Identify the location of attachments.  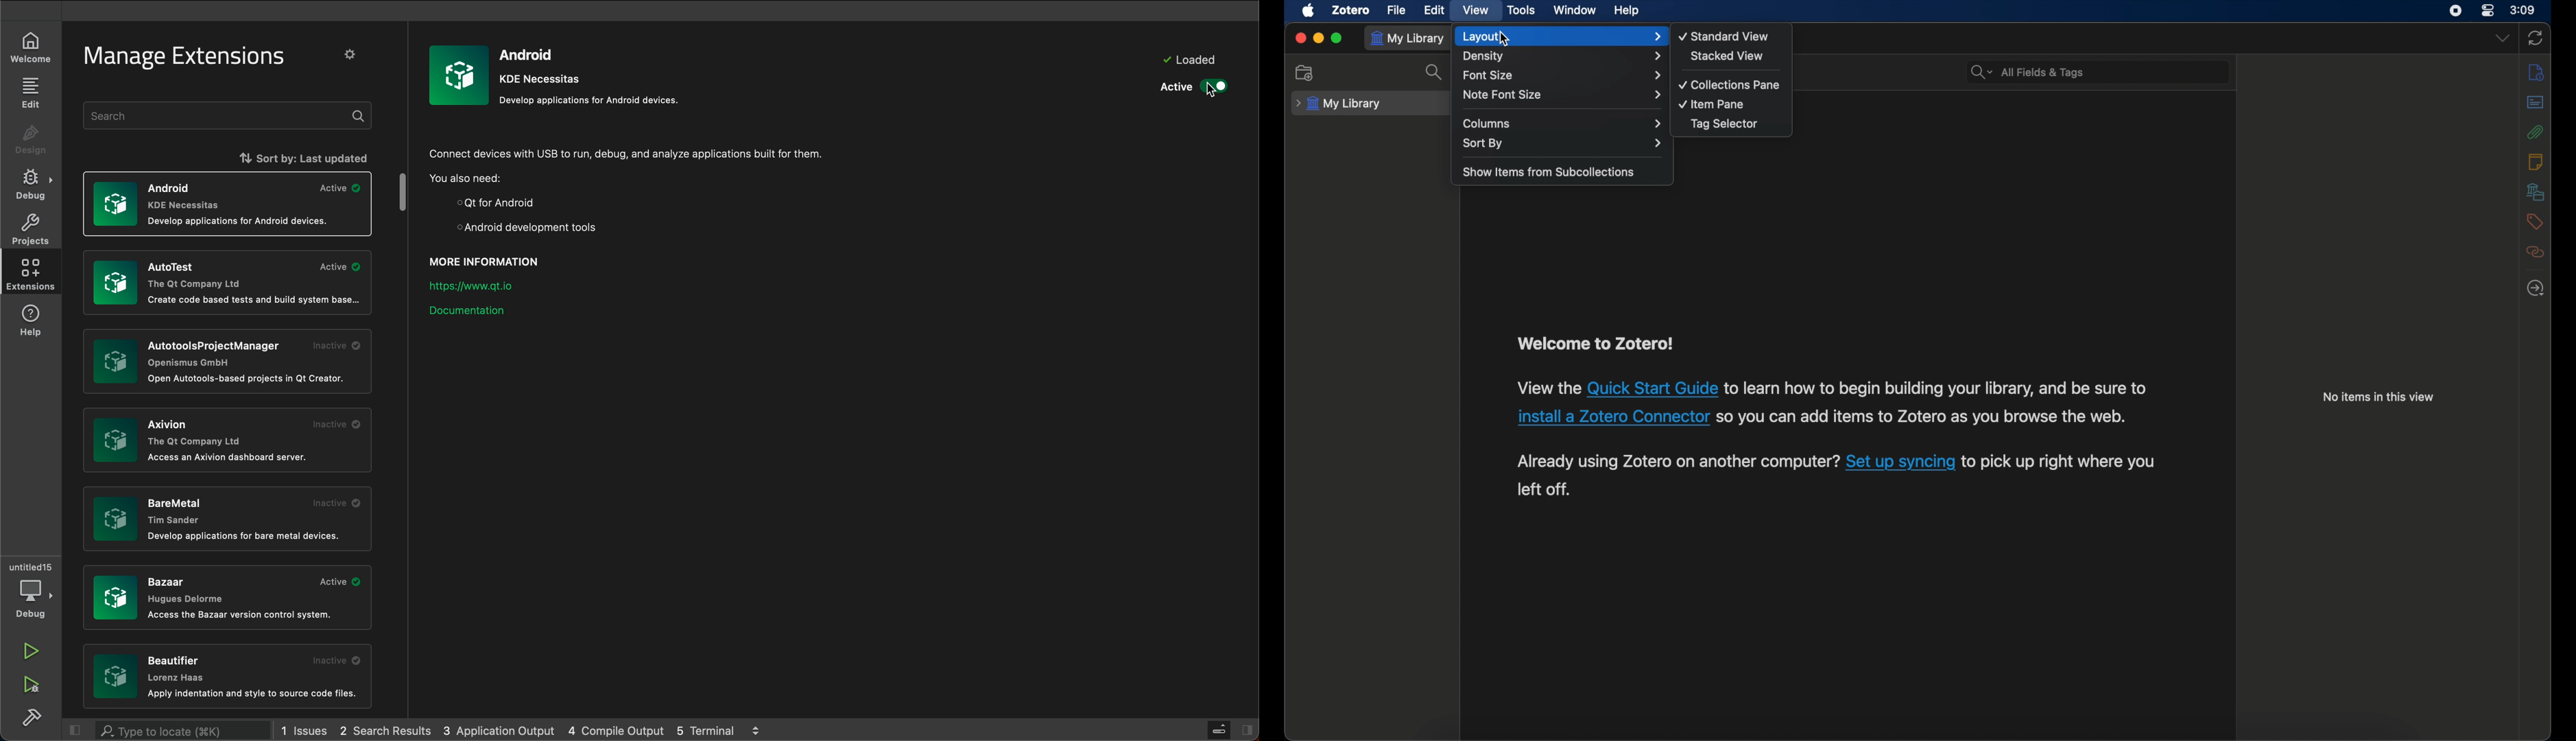
(2536, 132).